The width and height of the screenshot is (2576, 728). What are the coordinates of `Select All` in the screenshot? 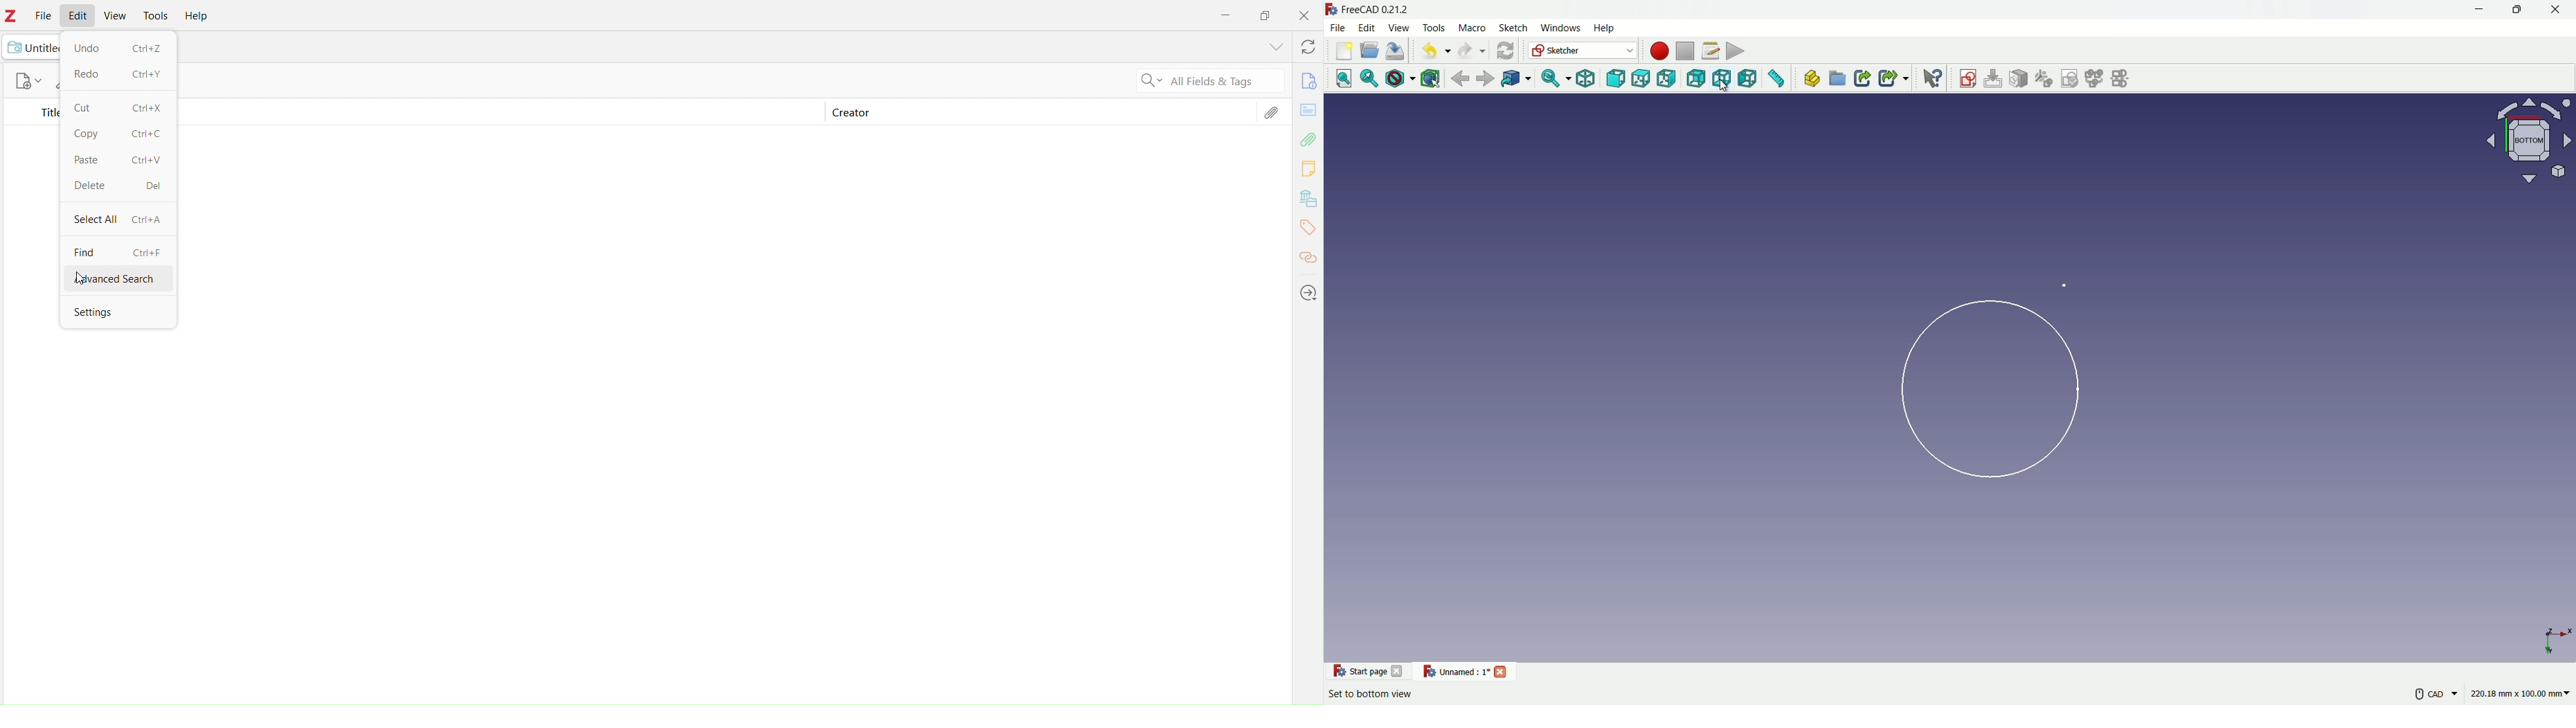 It's located at (123, 220).